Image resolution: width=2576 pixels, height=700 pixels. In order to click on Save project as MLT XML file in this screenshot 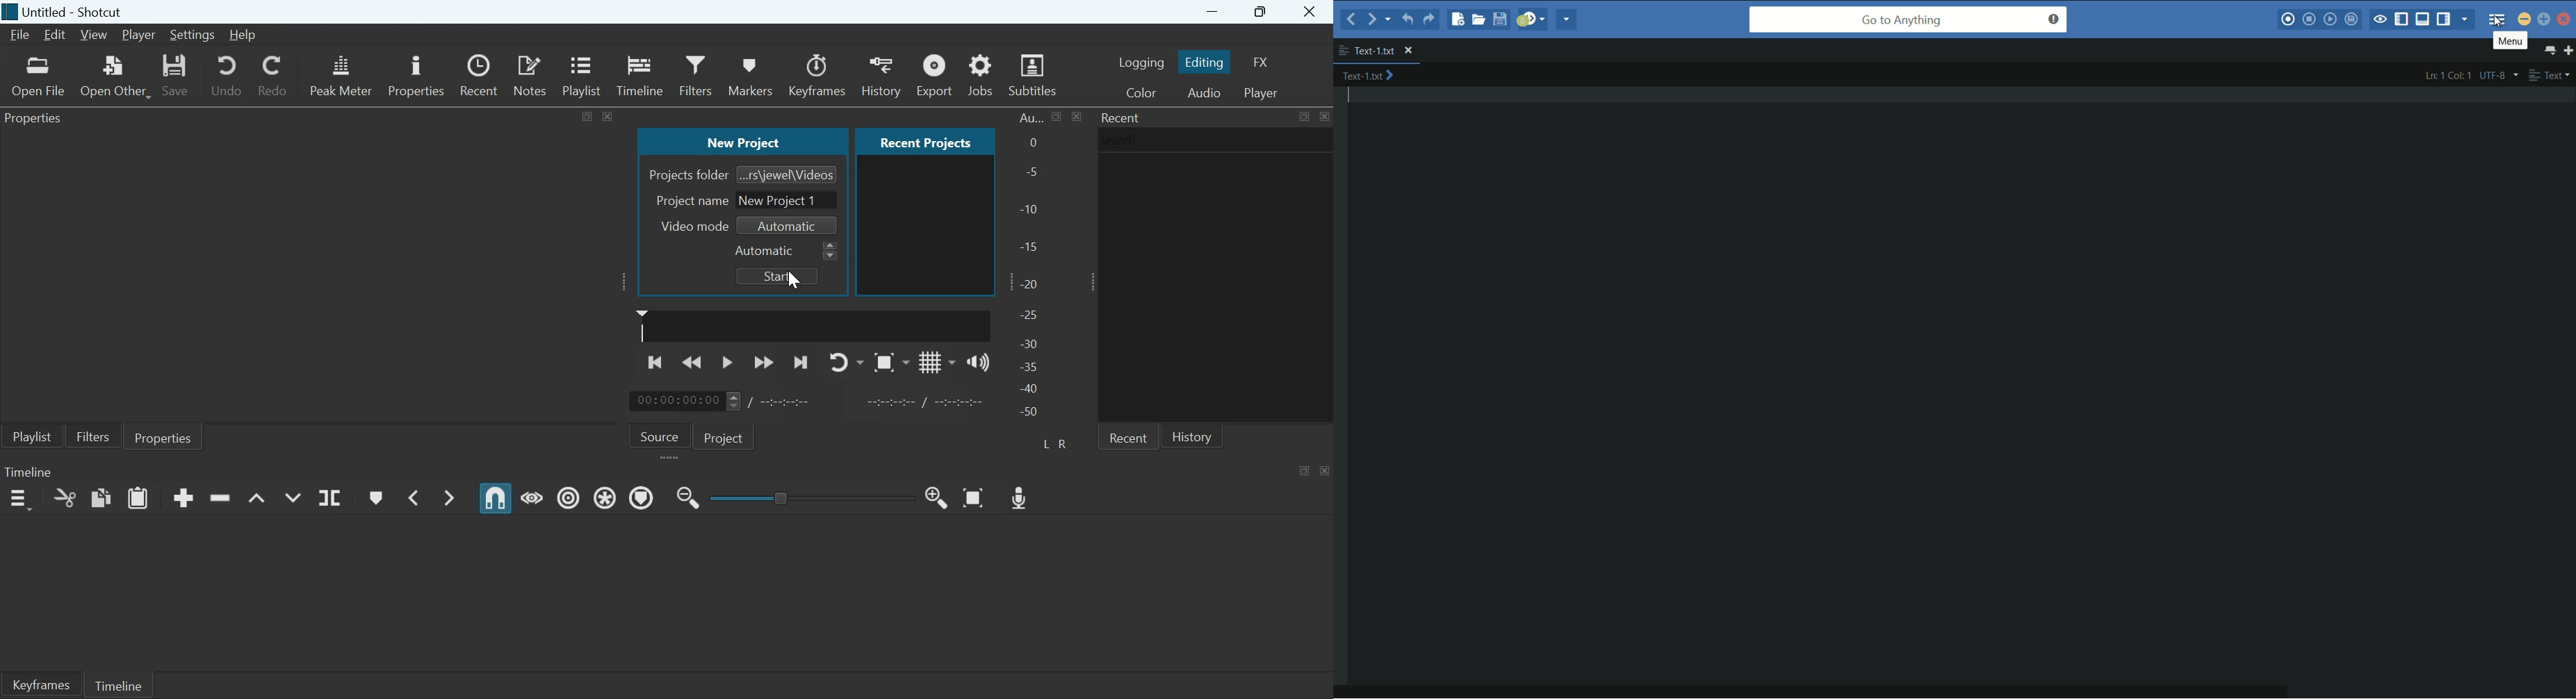, I will do `click(177, 75)`.